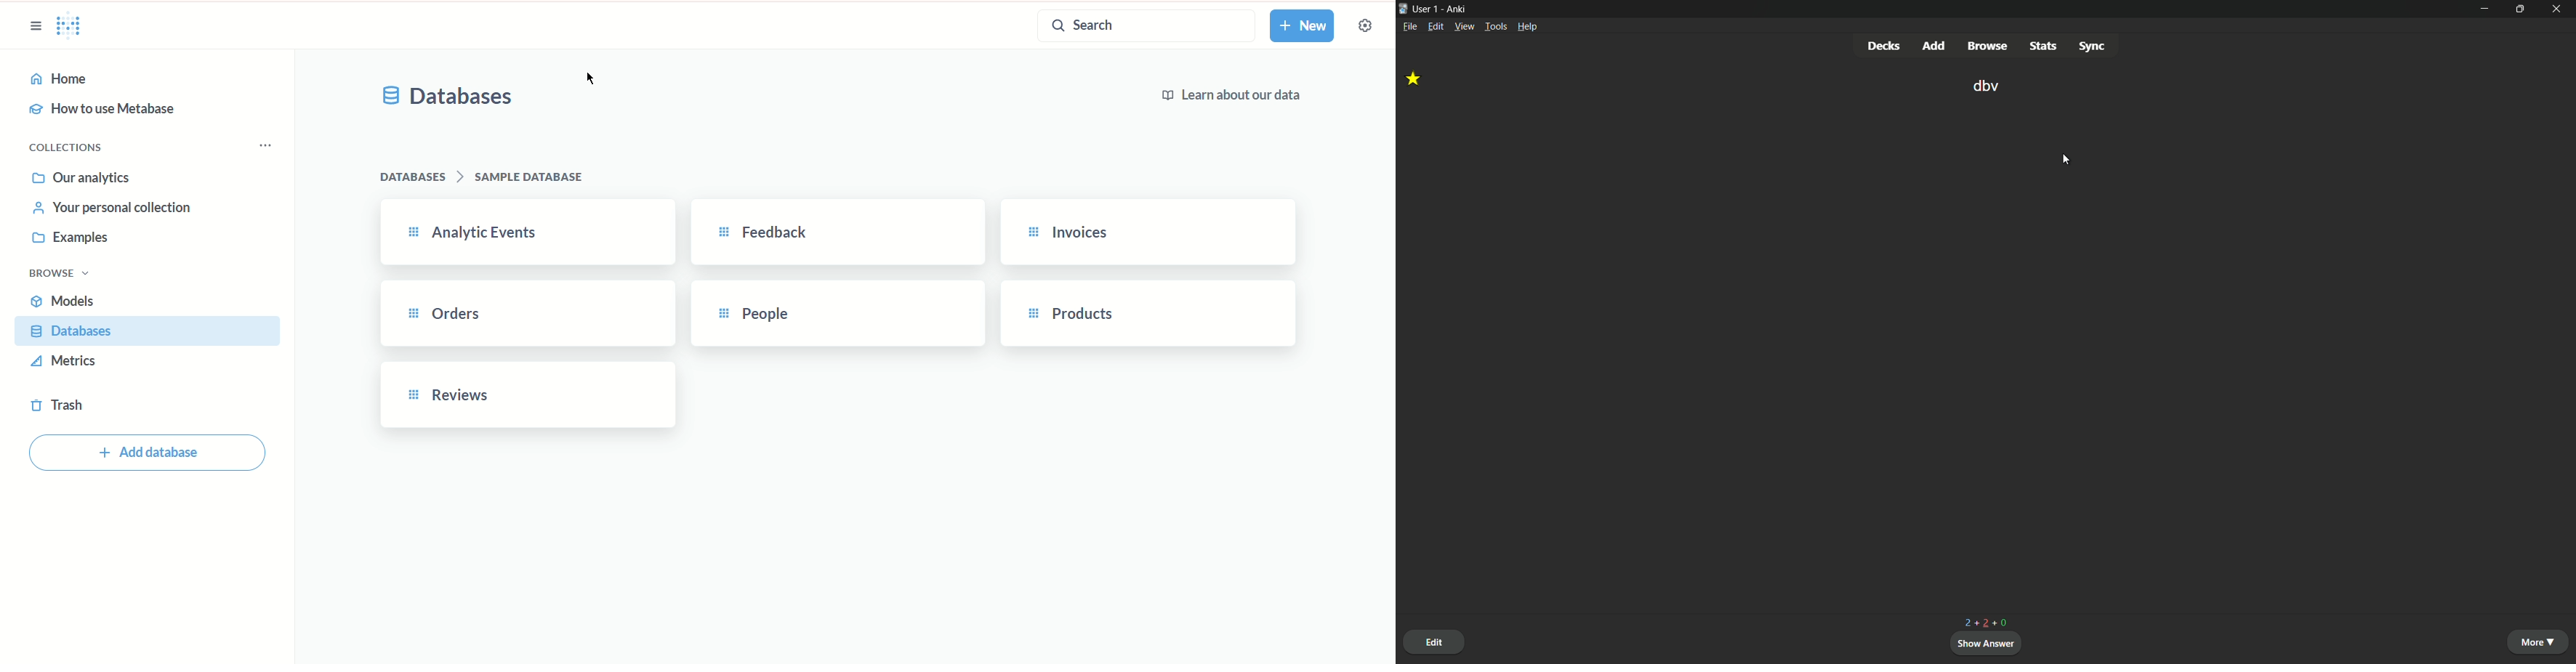 The height and width of the screenshot is (672, 2576). Describe the element at coordinates (1984, 87) in the screenshot. I see `dbv` at that location.